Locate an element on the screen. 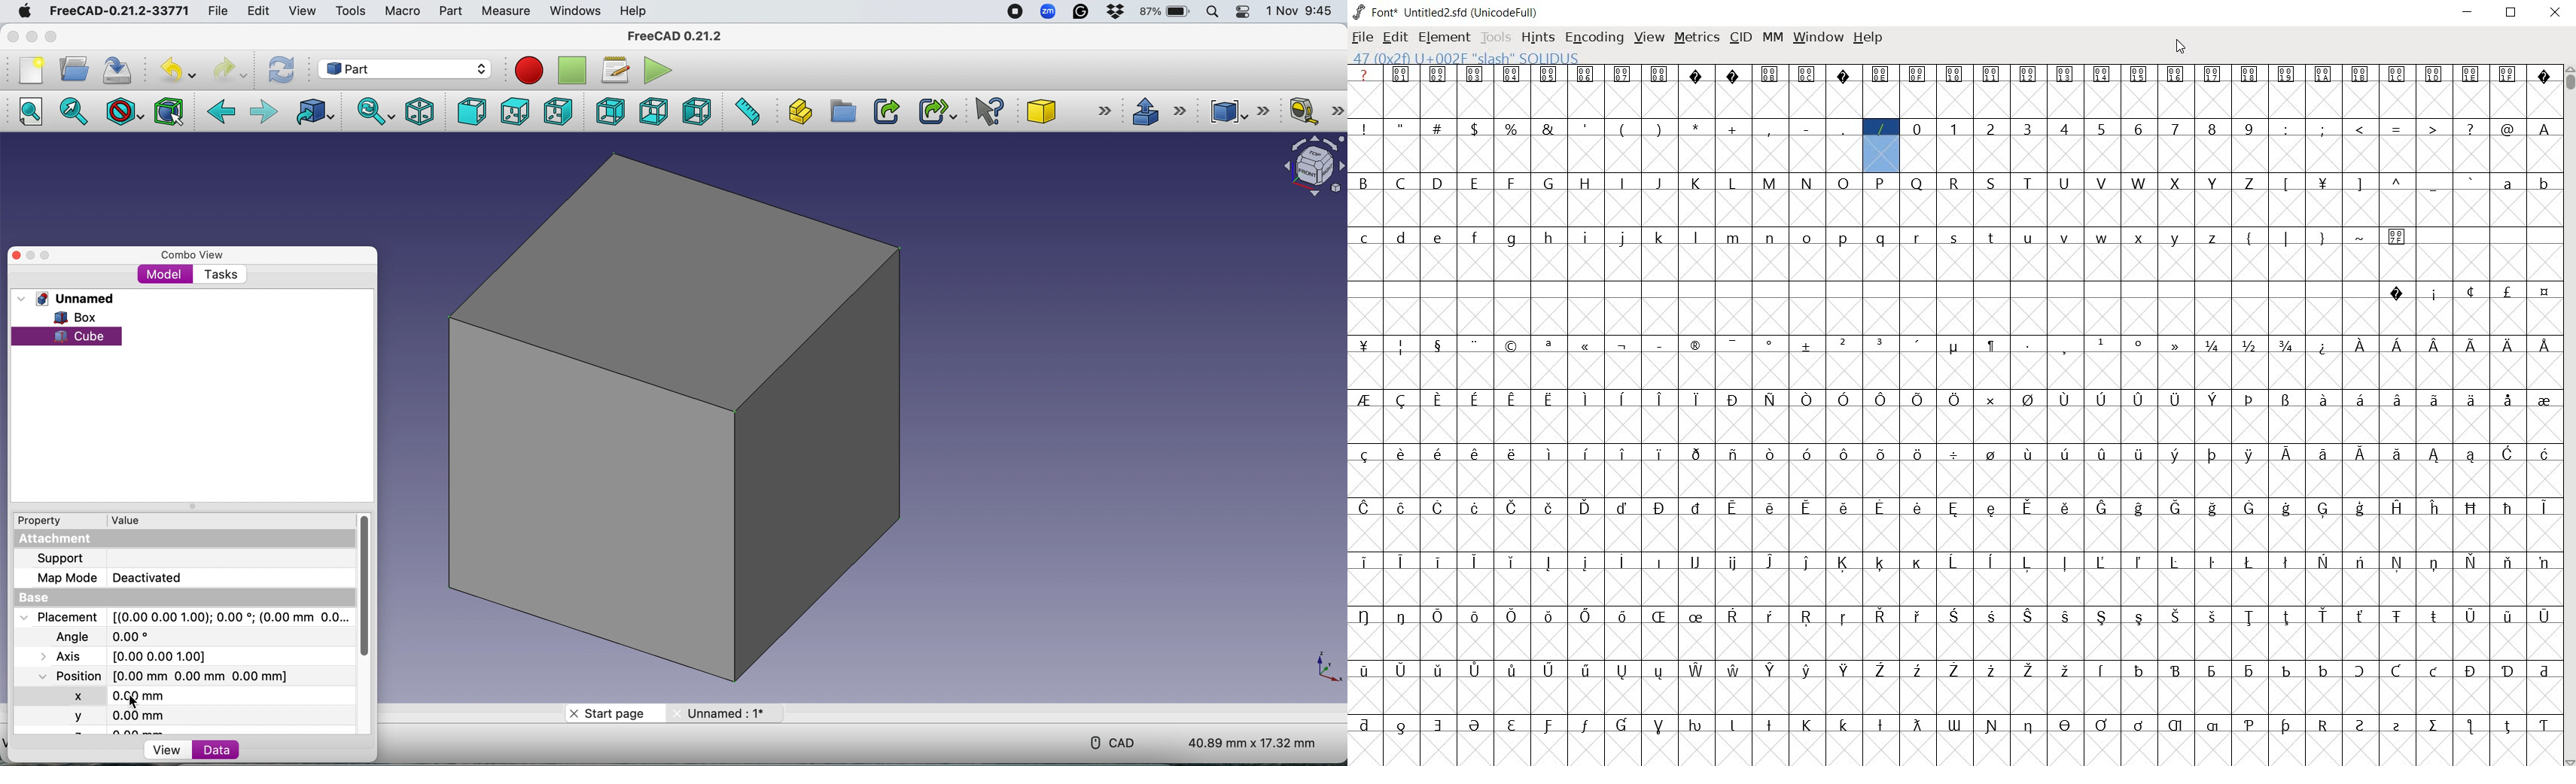 Image resolution: width=2576 pixels, height=784 pixels. MM is located at coordinates (1771, 37).